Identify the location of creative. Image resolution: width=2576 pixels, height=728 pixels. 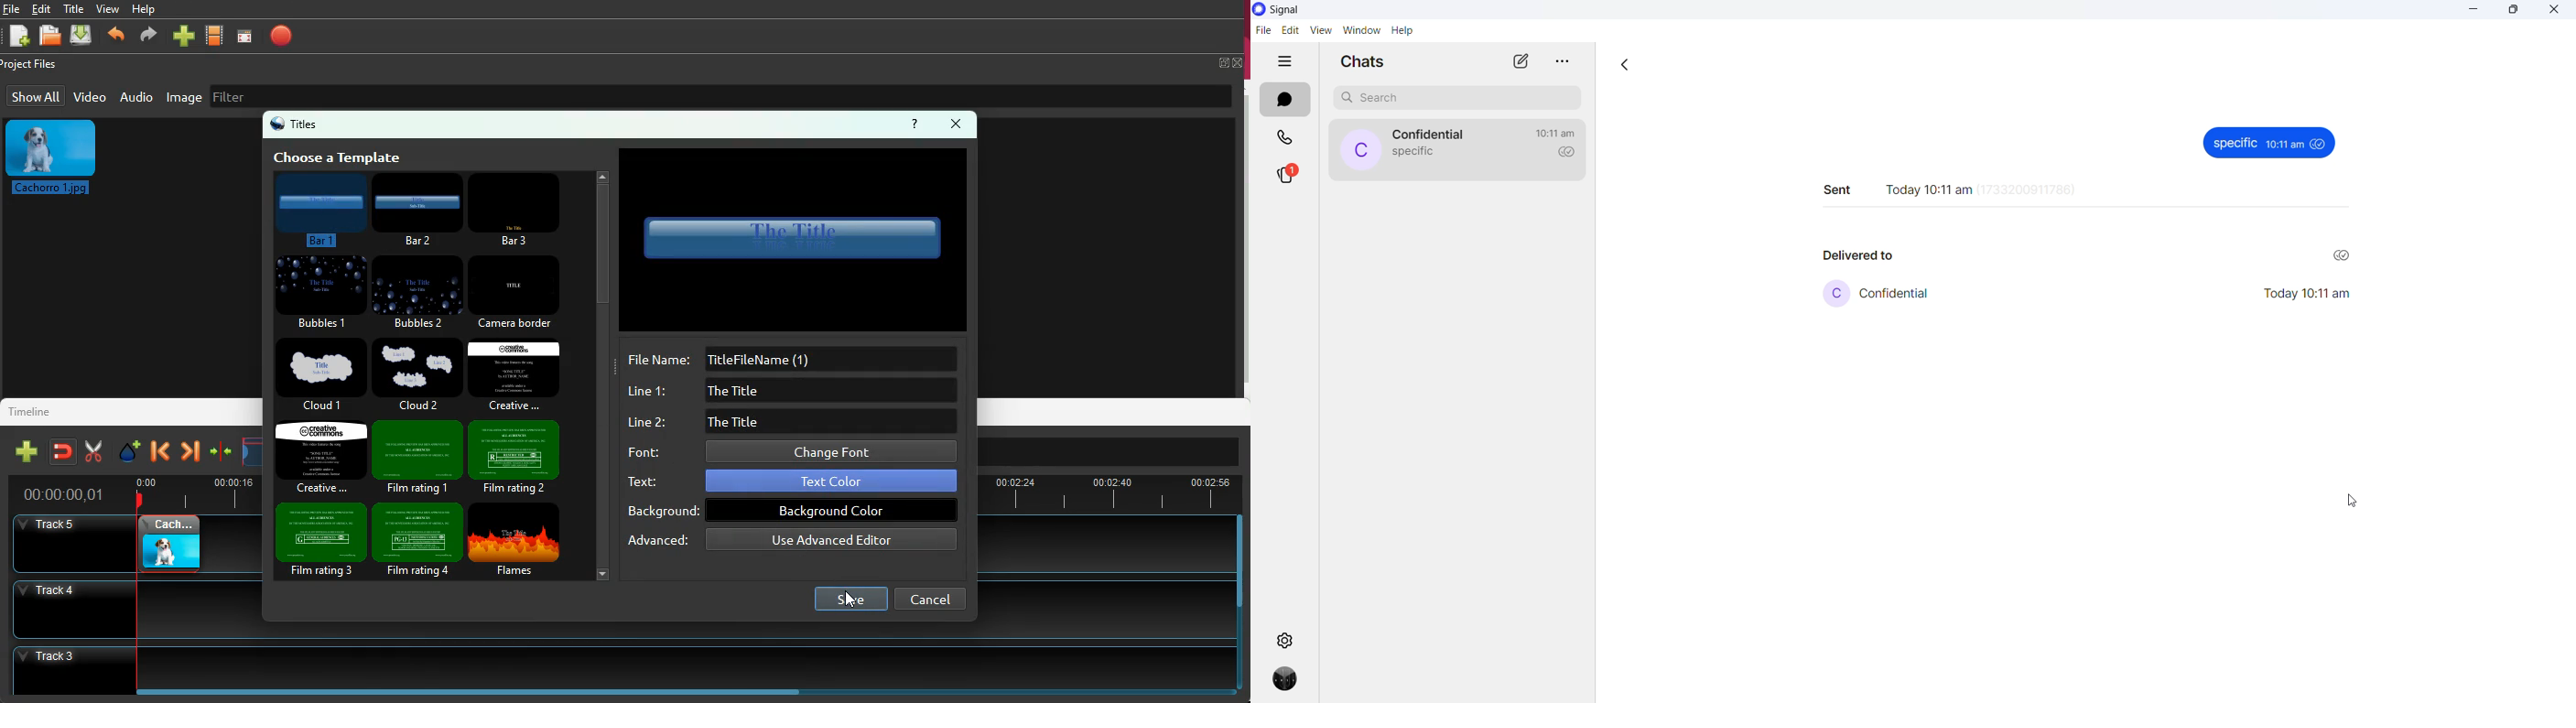
(515, 373).